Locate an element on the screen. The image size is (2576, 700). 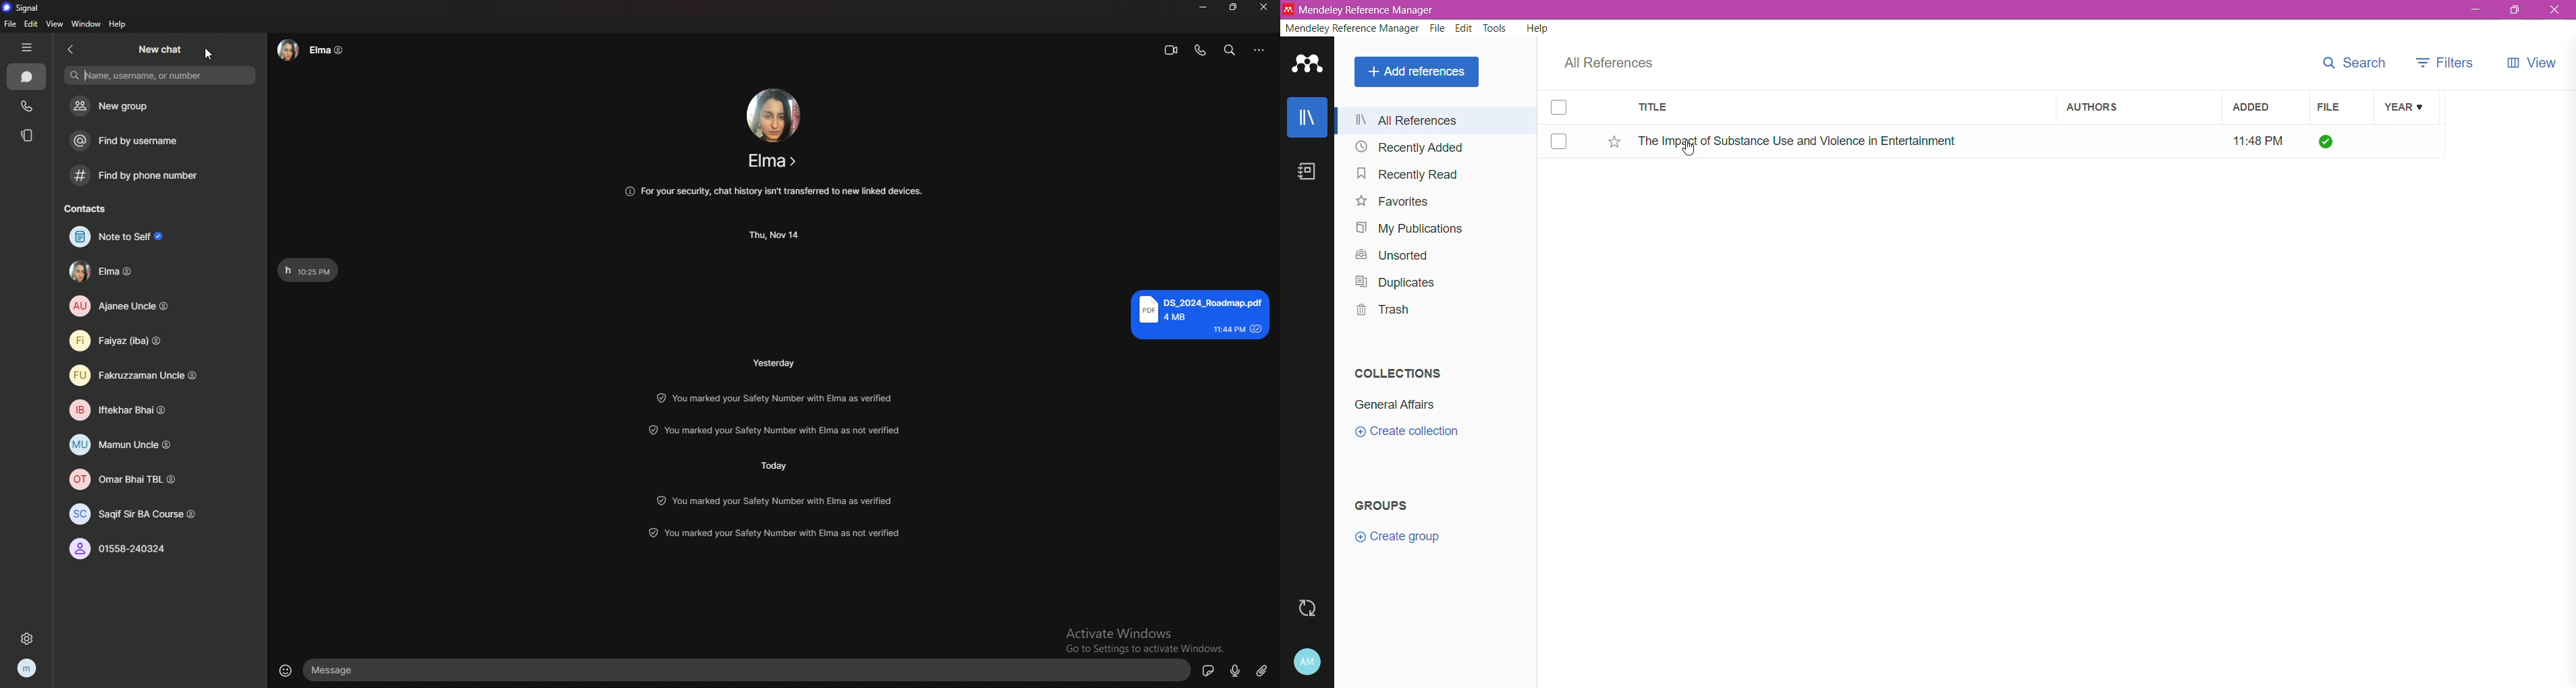
file is located at coordinates (9, 24).